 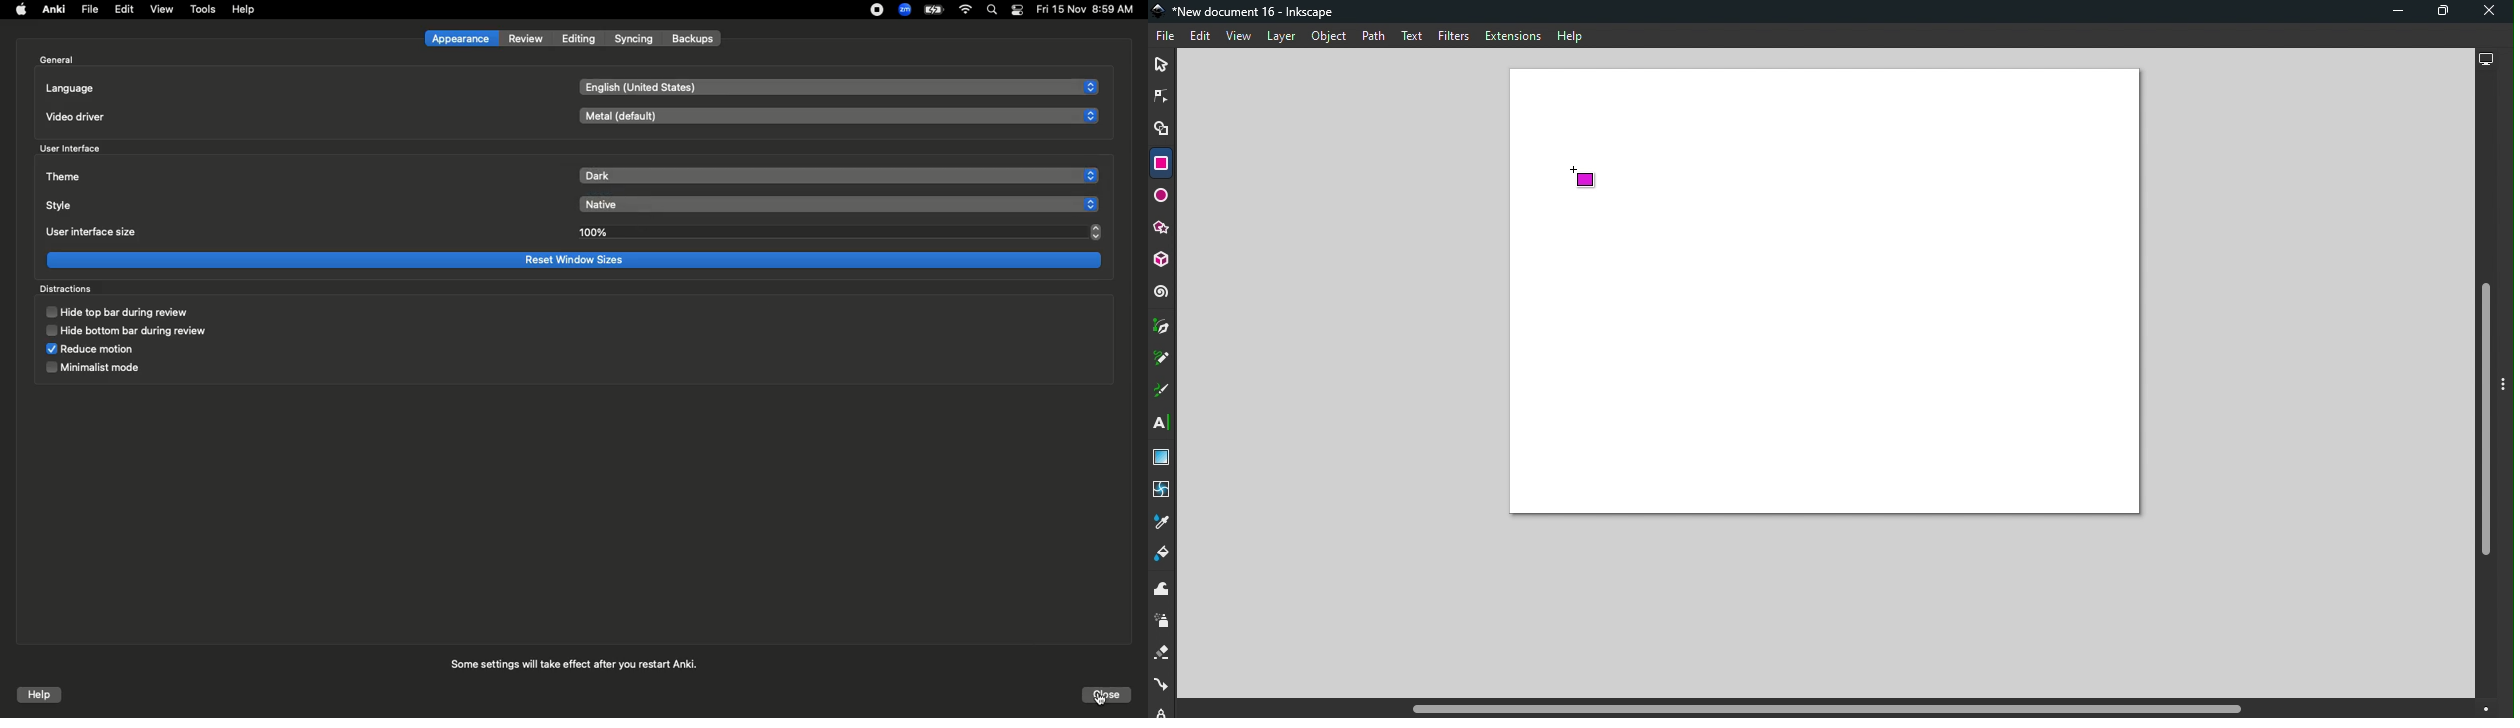 What do you see at coordinates (1103, 706) in the screenshot?
I see `cursor` at bounding box center [1103, 706].